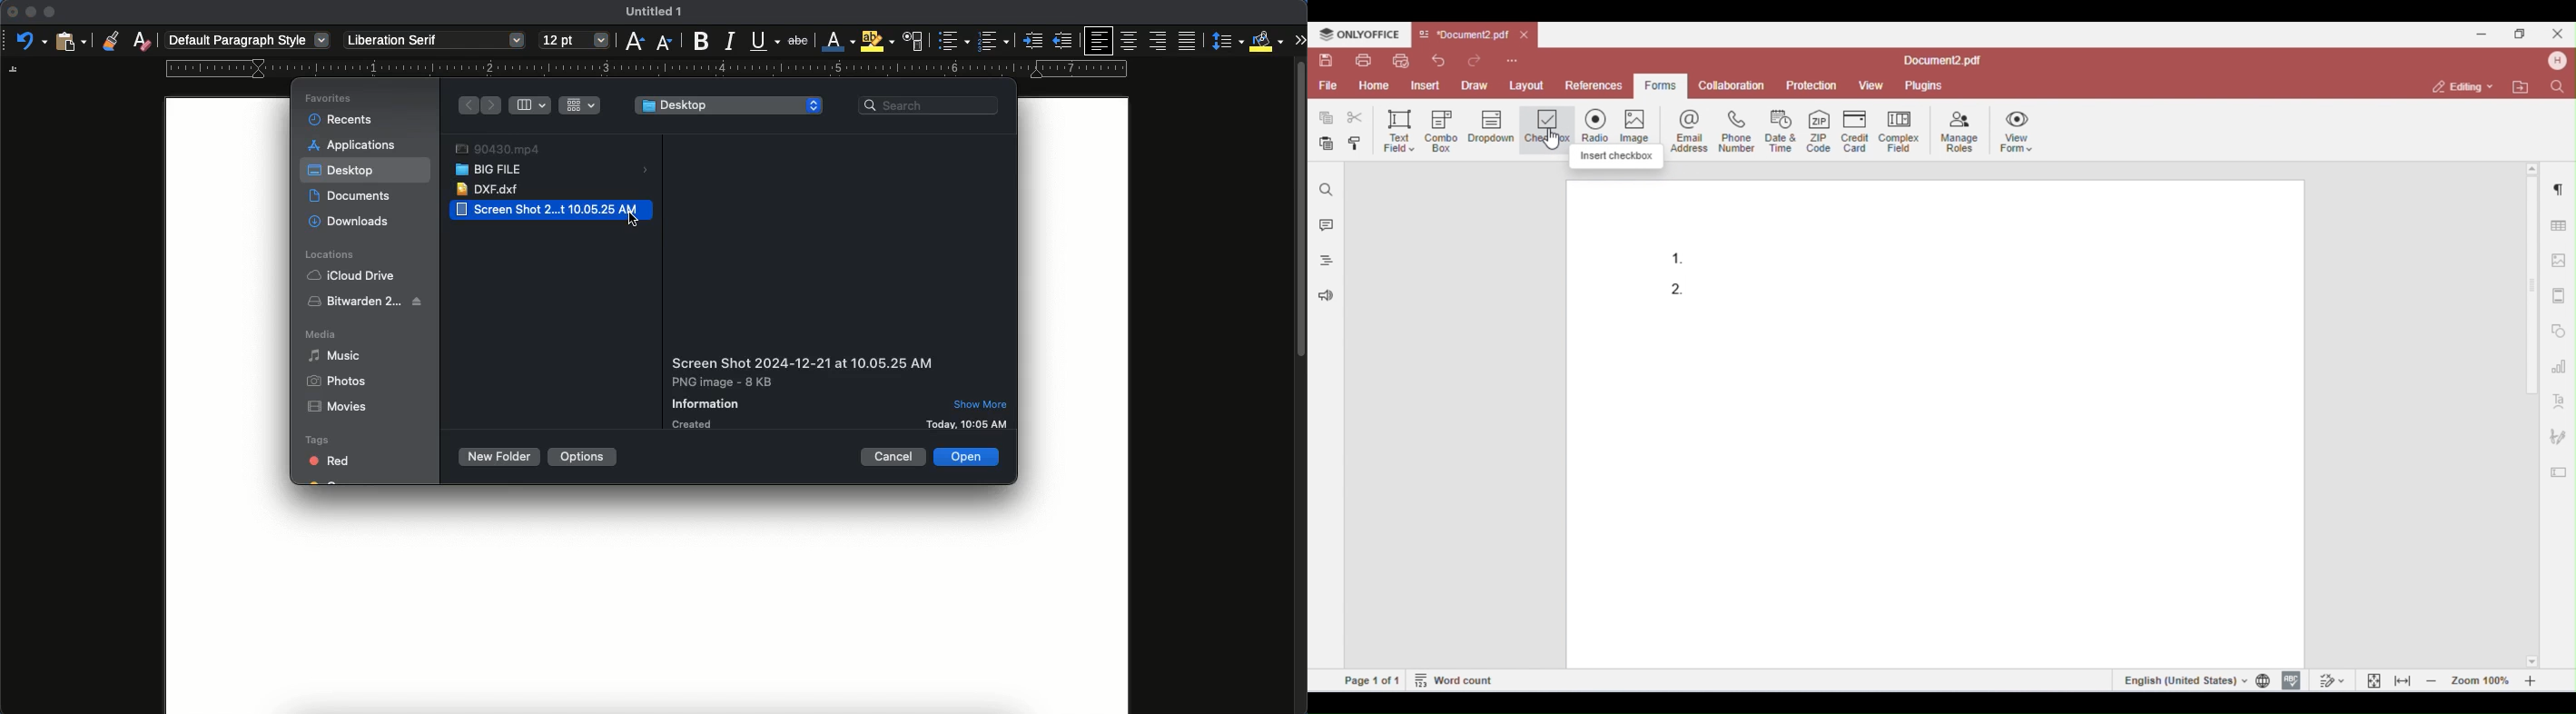  What do you see at coordinates (532, 105) in the screenshot?
I see `column` at bounding box center [532, 105].